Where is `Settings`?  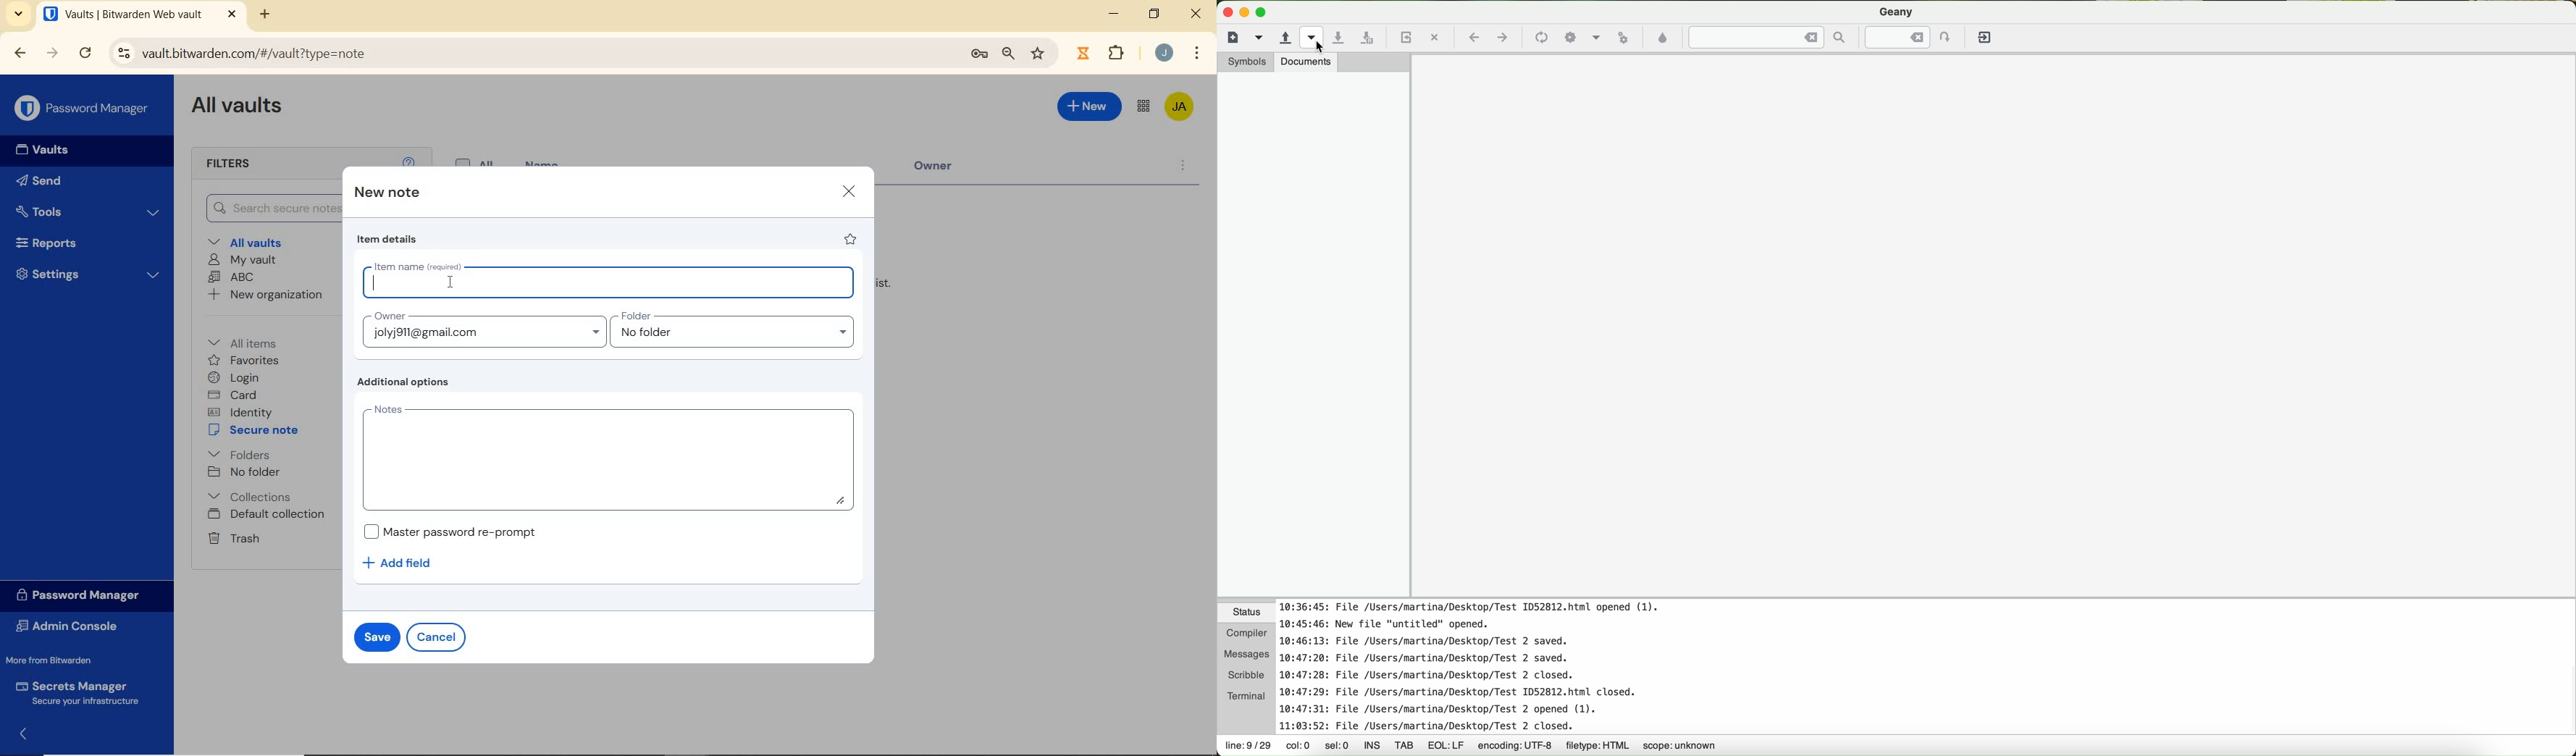 Settings is located at coordinates (86, 274).